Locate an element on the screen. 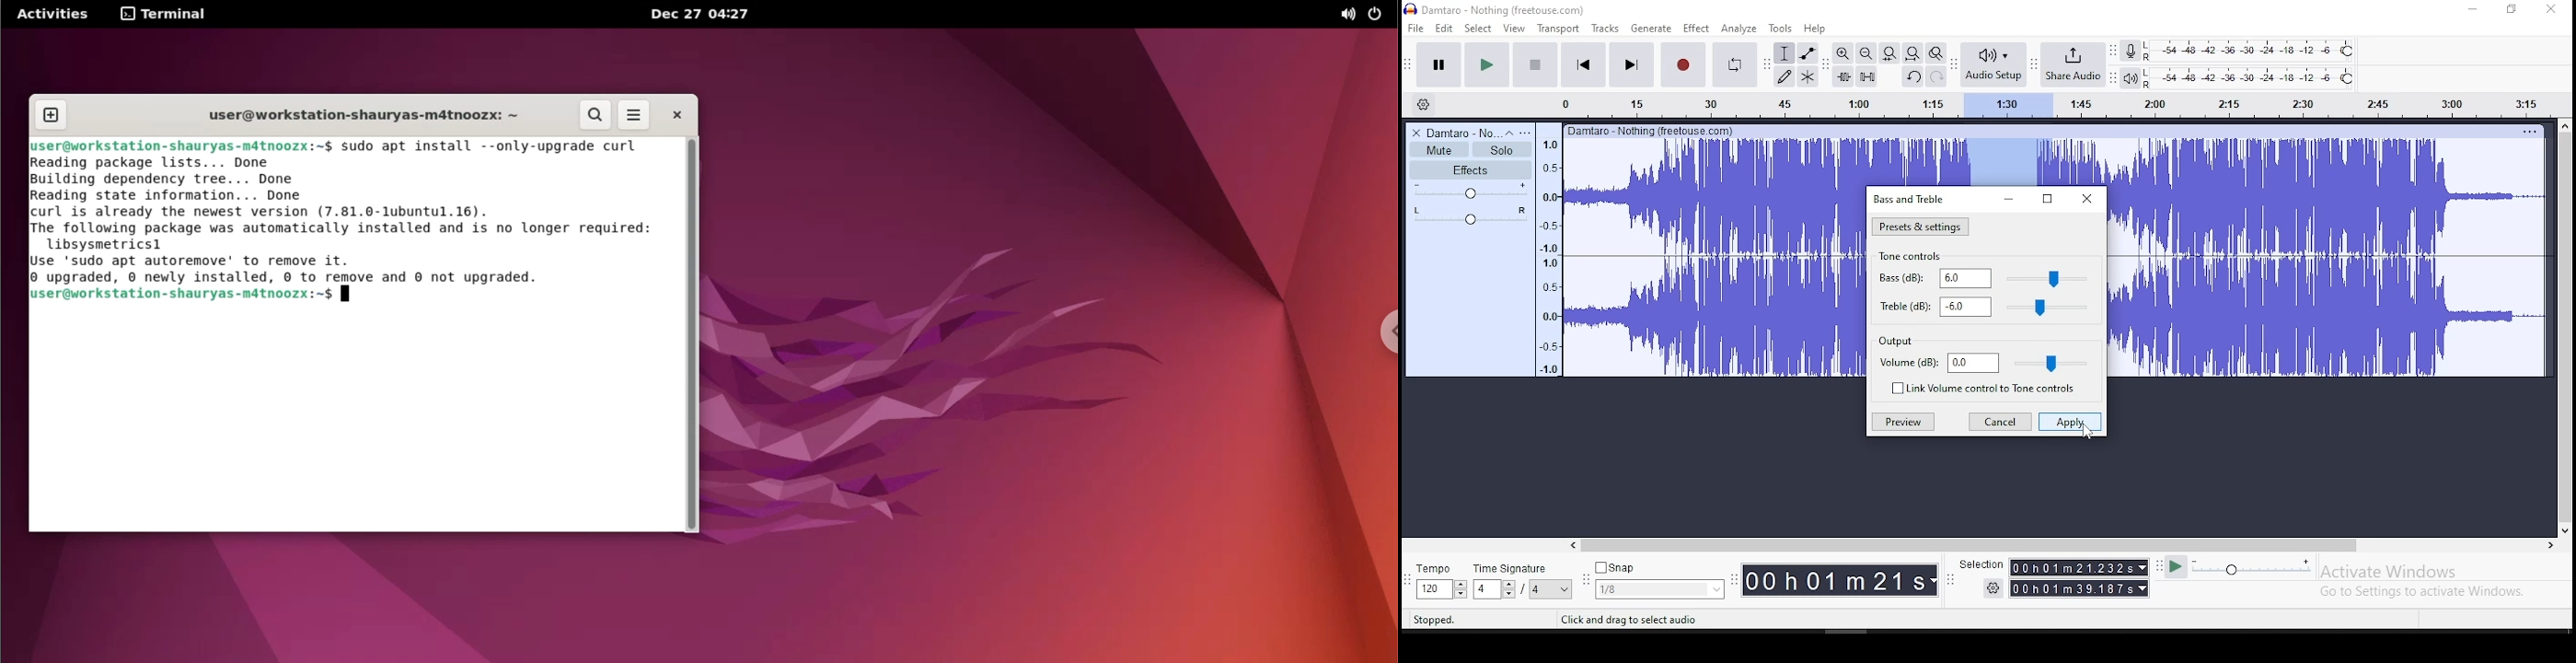 The width and height of the screenshot is (2576, 672). Activate windows is located at coordinates (2386, 572).